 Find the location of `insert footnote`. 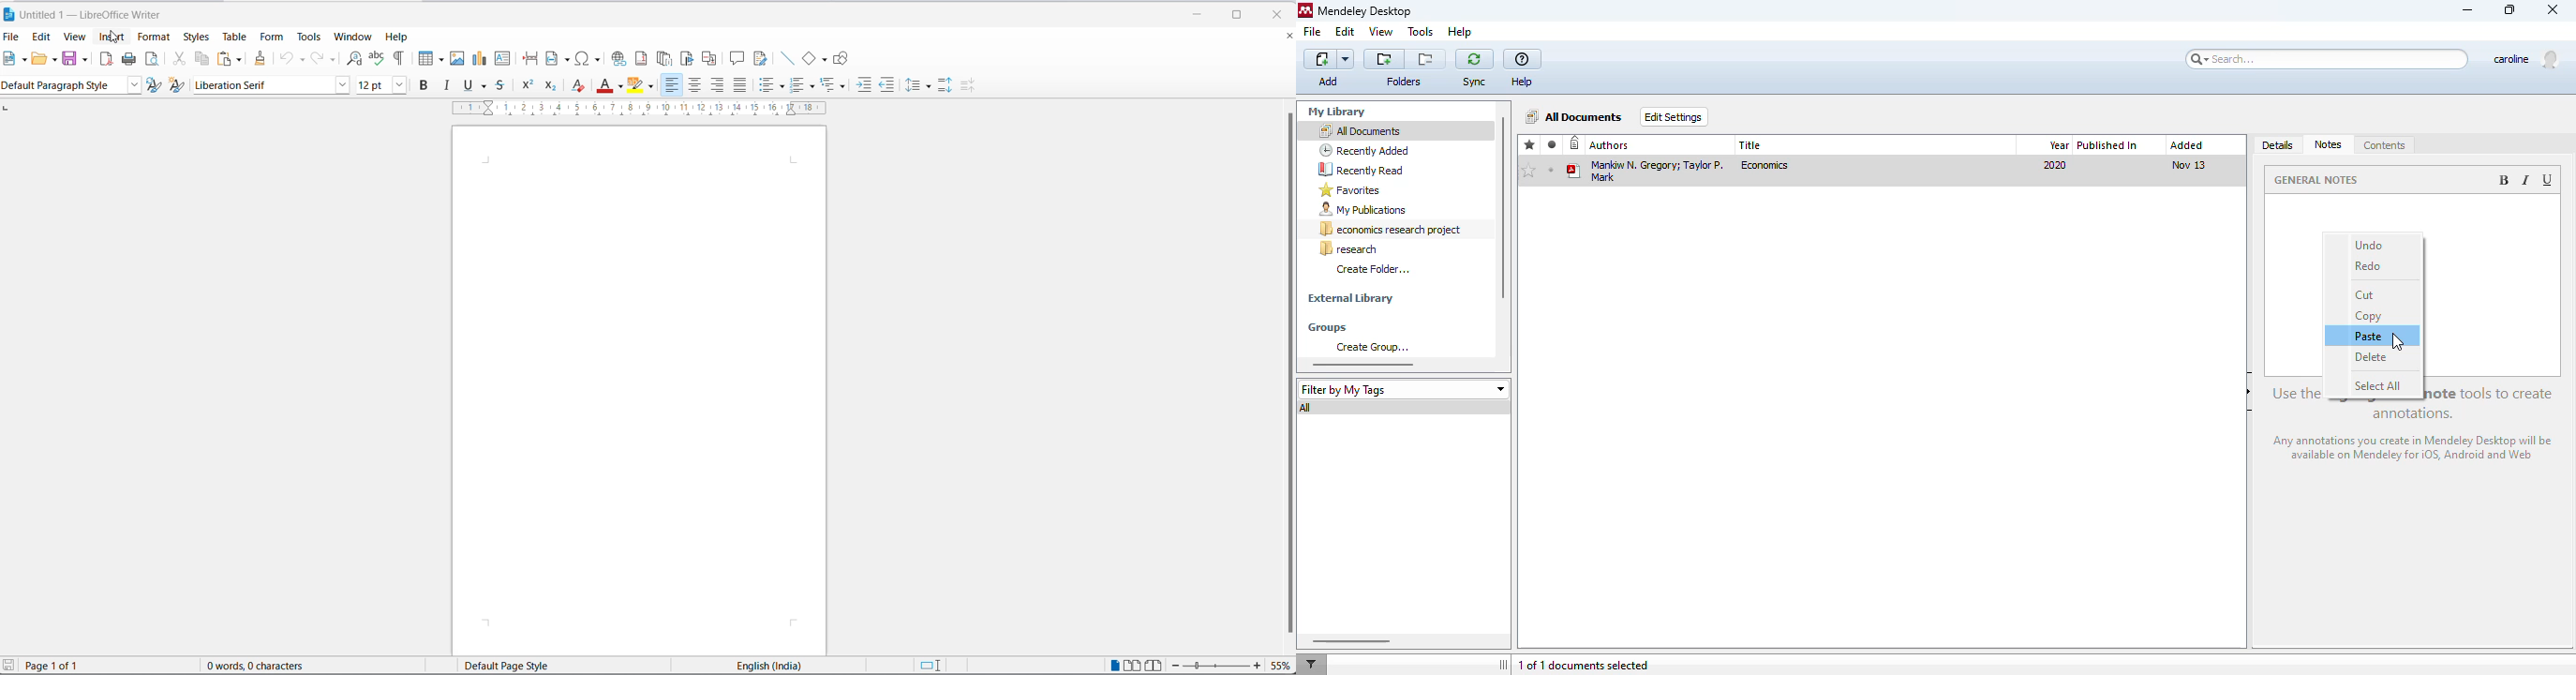

insert footnote is located at coordinates (640, 59).